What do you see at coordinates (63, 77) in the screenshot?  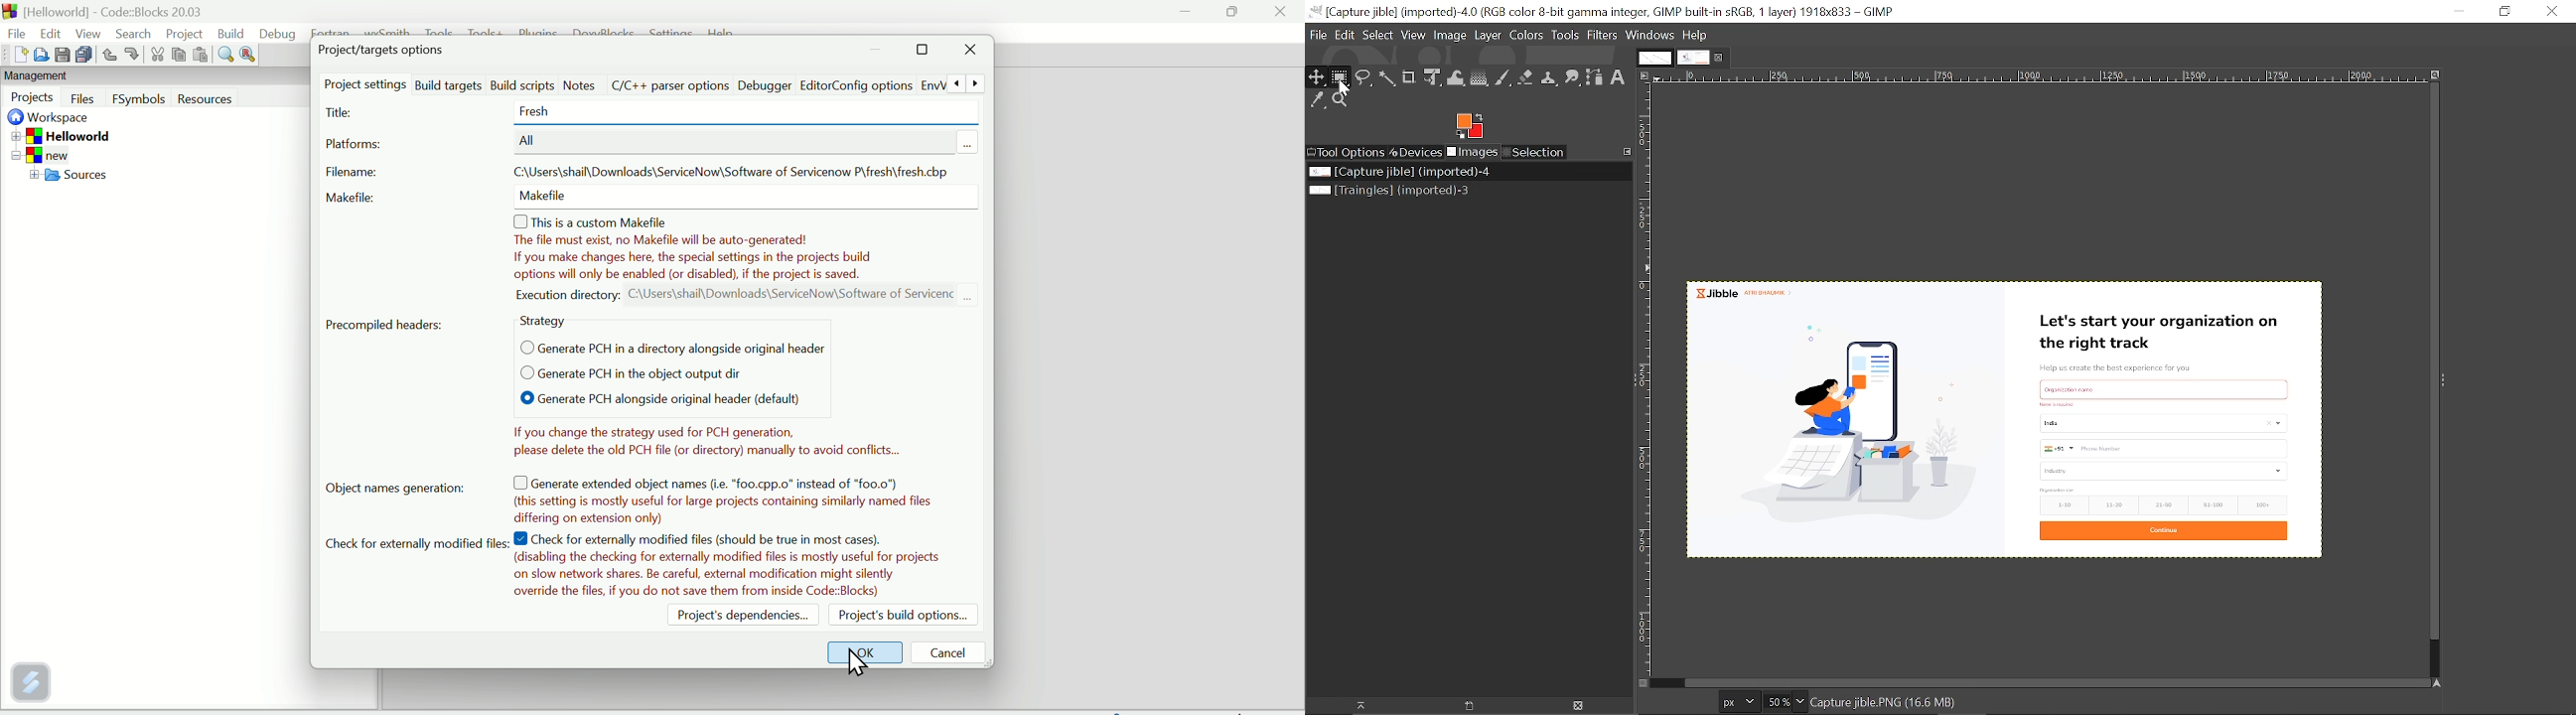 I see `Management` at bounding box center [63, 77].